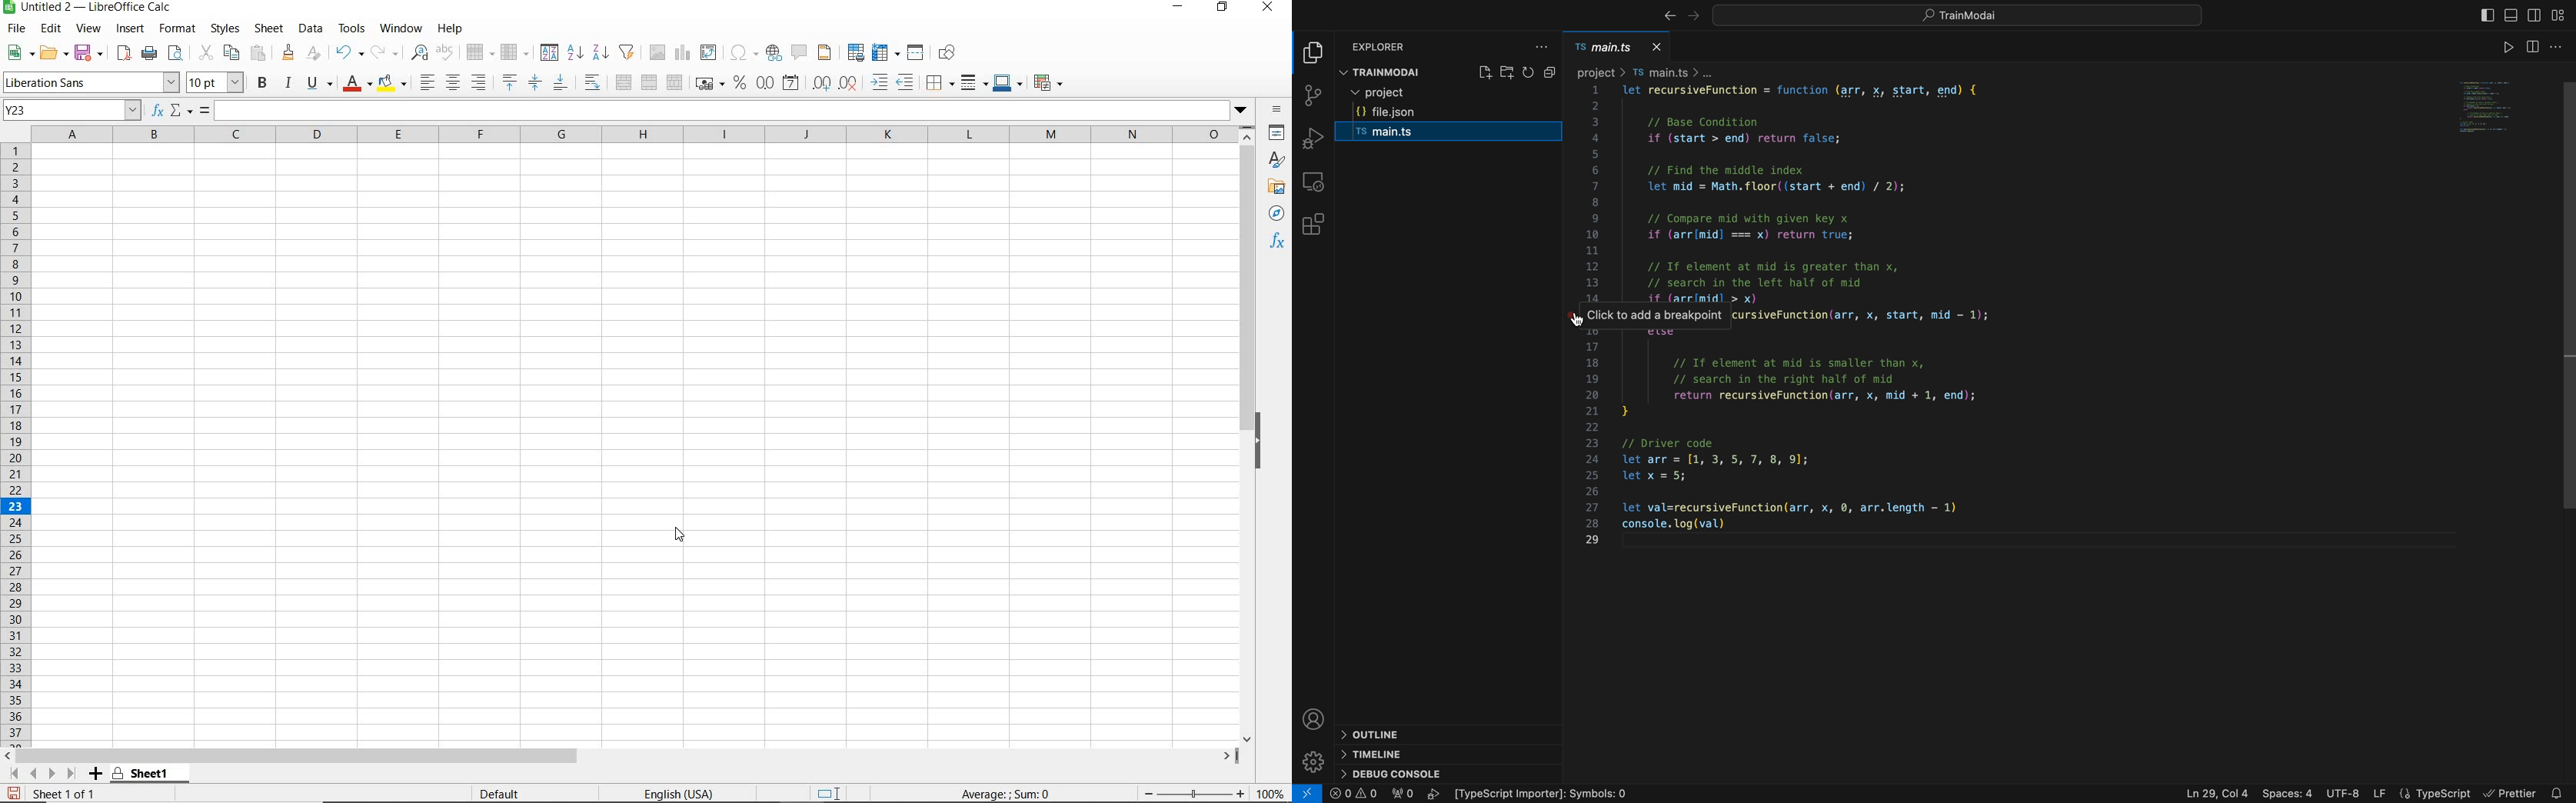 The width and height of the screenshot is (2576, 812). What do you see at coordinates (1315, 224) in the screenshot?
I see `Extensions` at bounding box center [1315, 224].